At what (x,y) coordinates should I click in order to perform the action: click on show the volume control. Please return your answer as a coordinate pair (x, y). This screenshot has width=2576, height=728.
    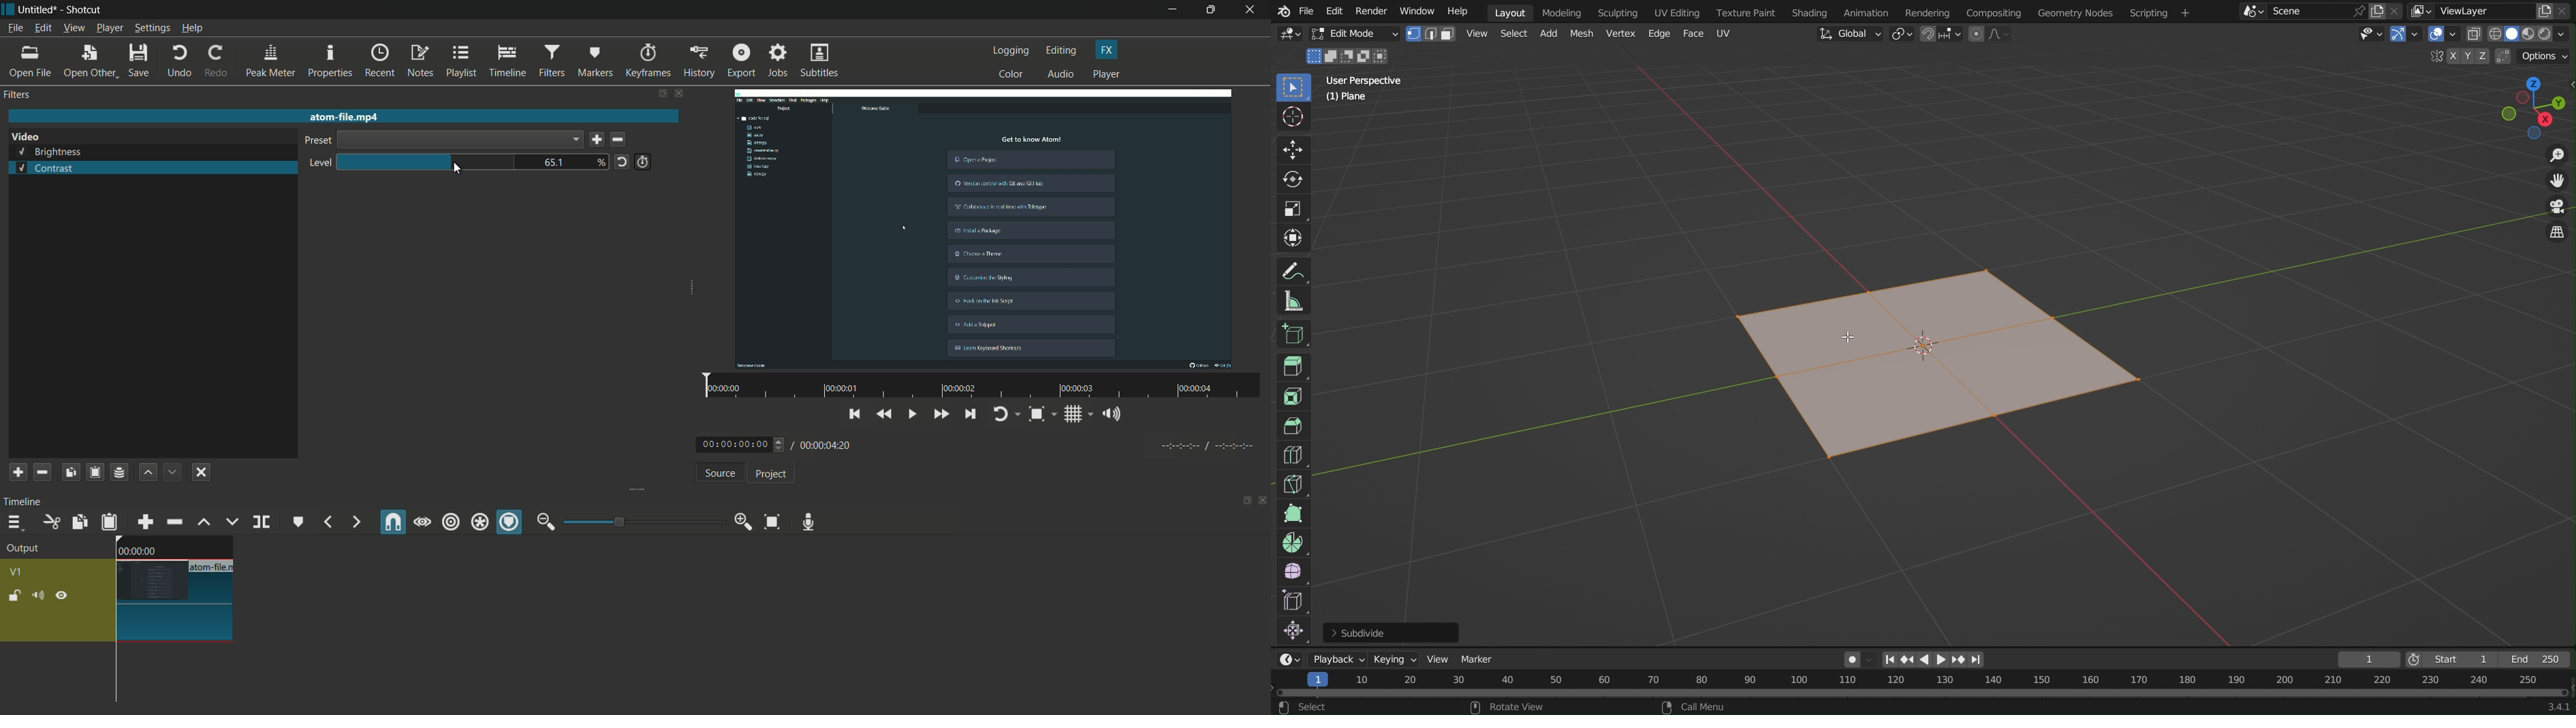
    Looking at the image, I should click on (1116, 415).